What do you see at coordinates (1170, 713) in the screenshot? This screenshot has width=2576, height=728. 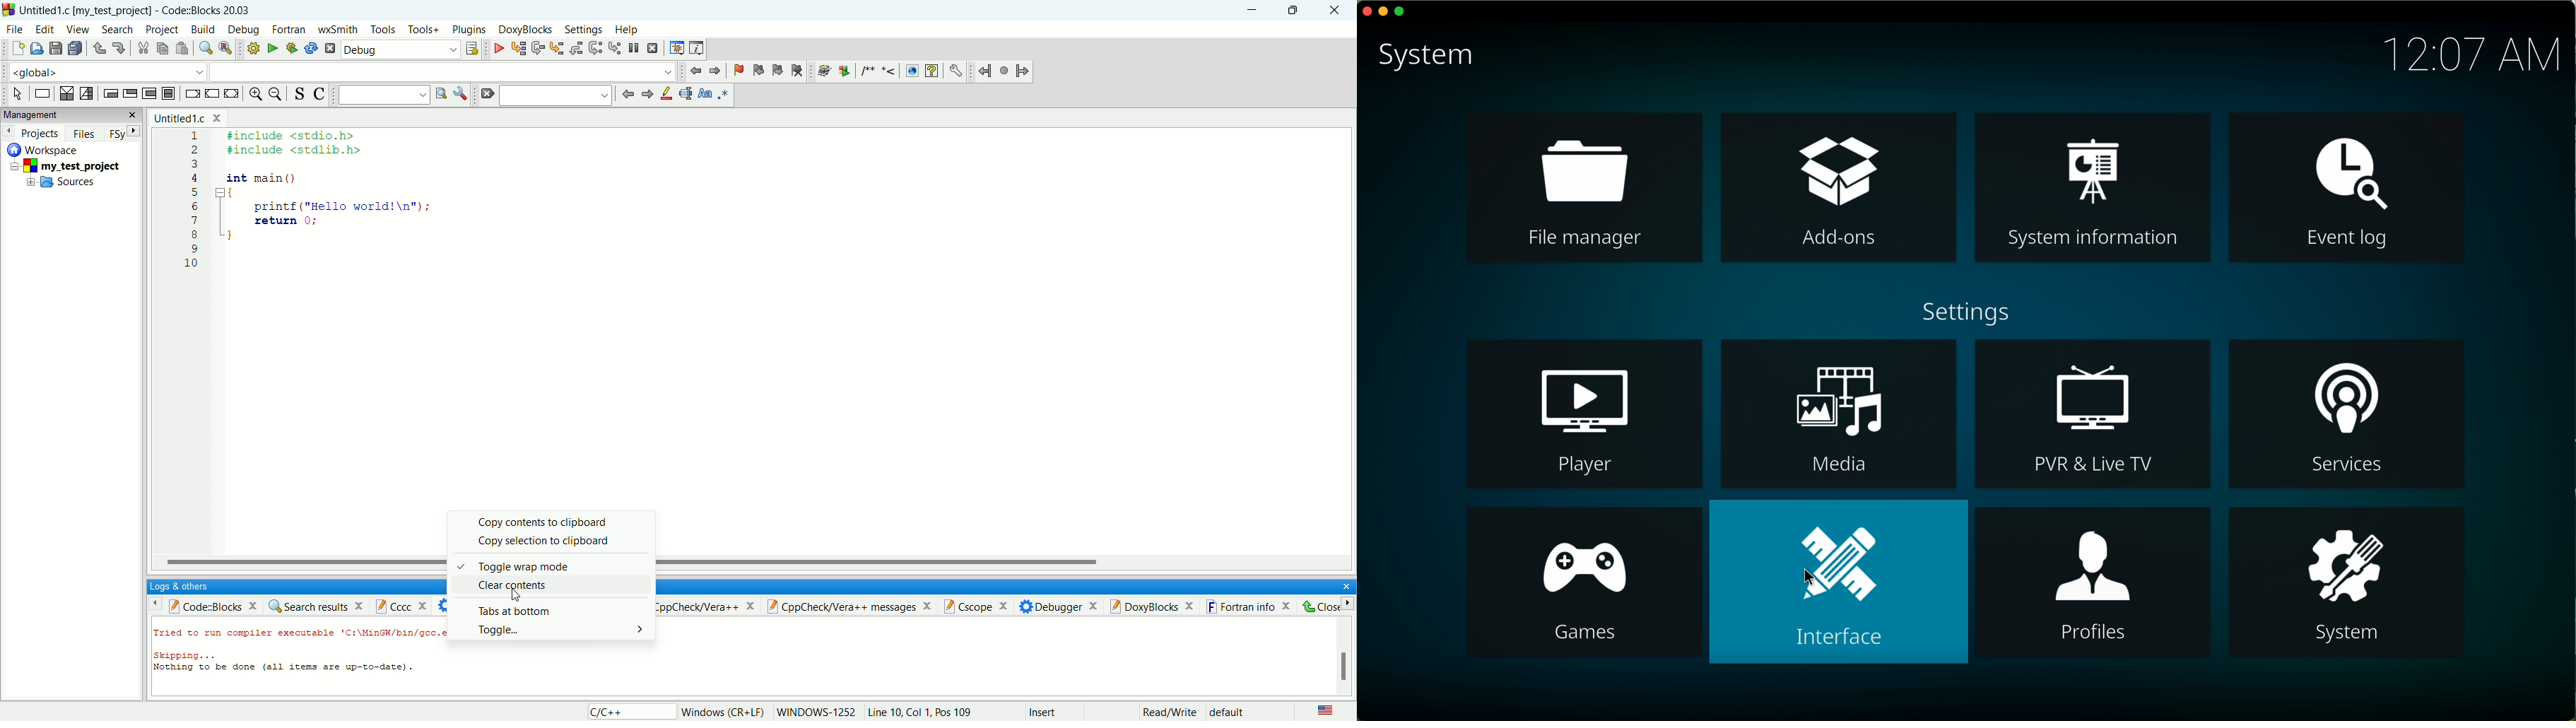 I see `read/write` at bounding box center [1170, 713].